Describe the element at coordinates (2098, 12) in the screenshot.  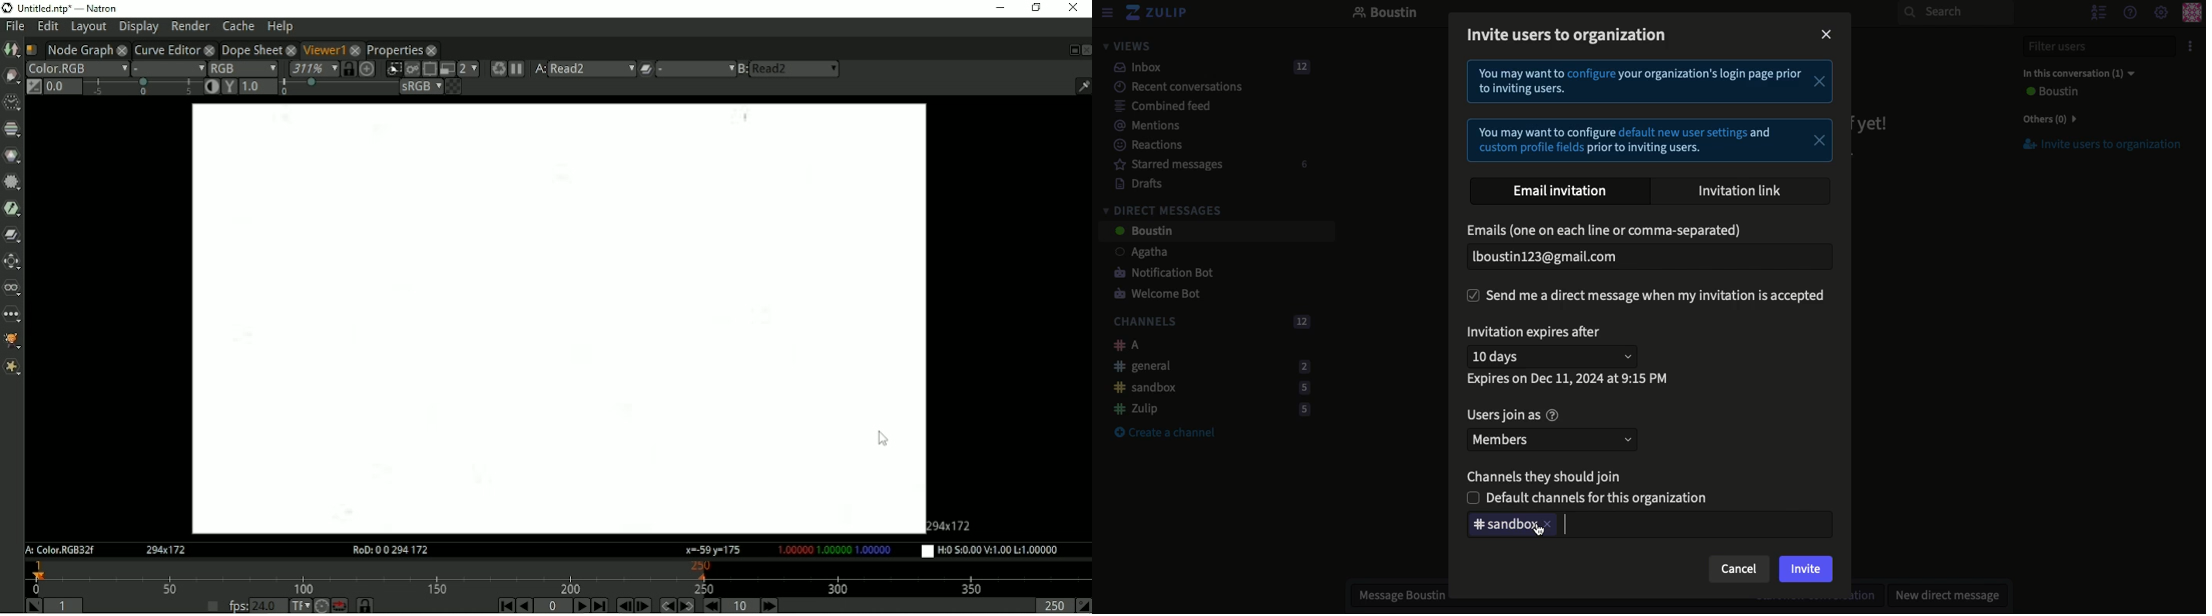
I see `Hide users list` at that location.